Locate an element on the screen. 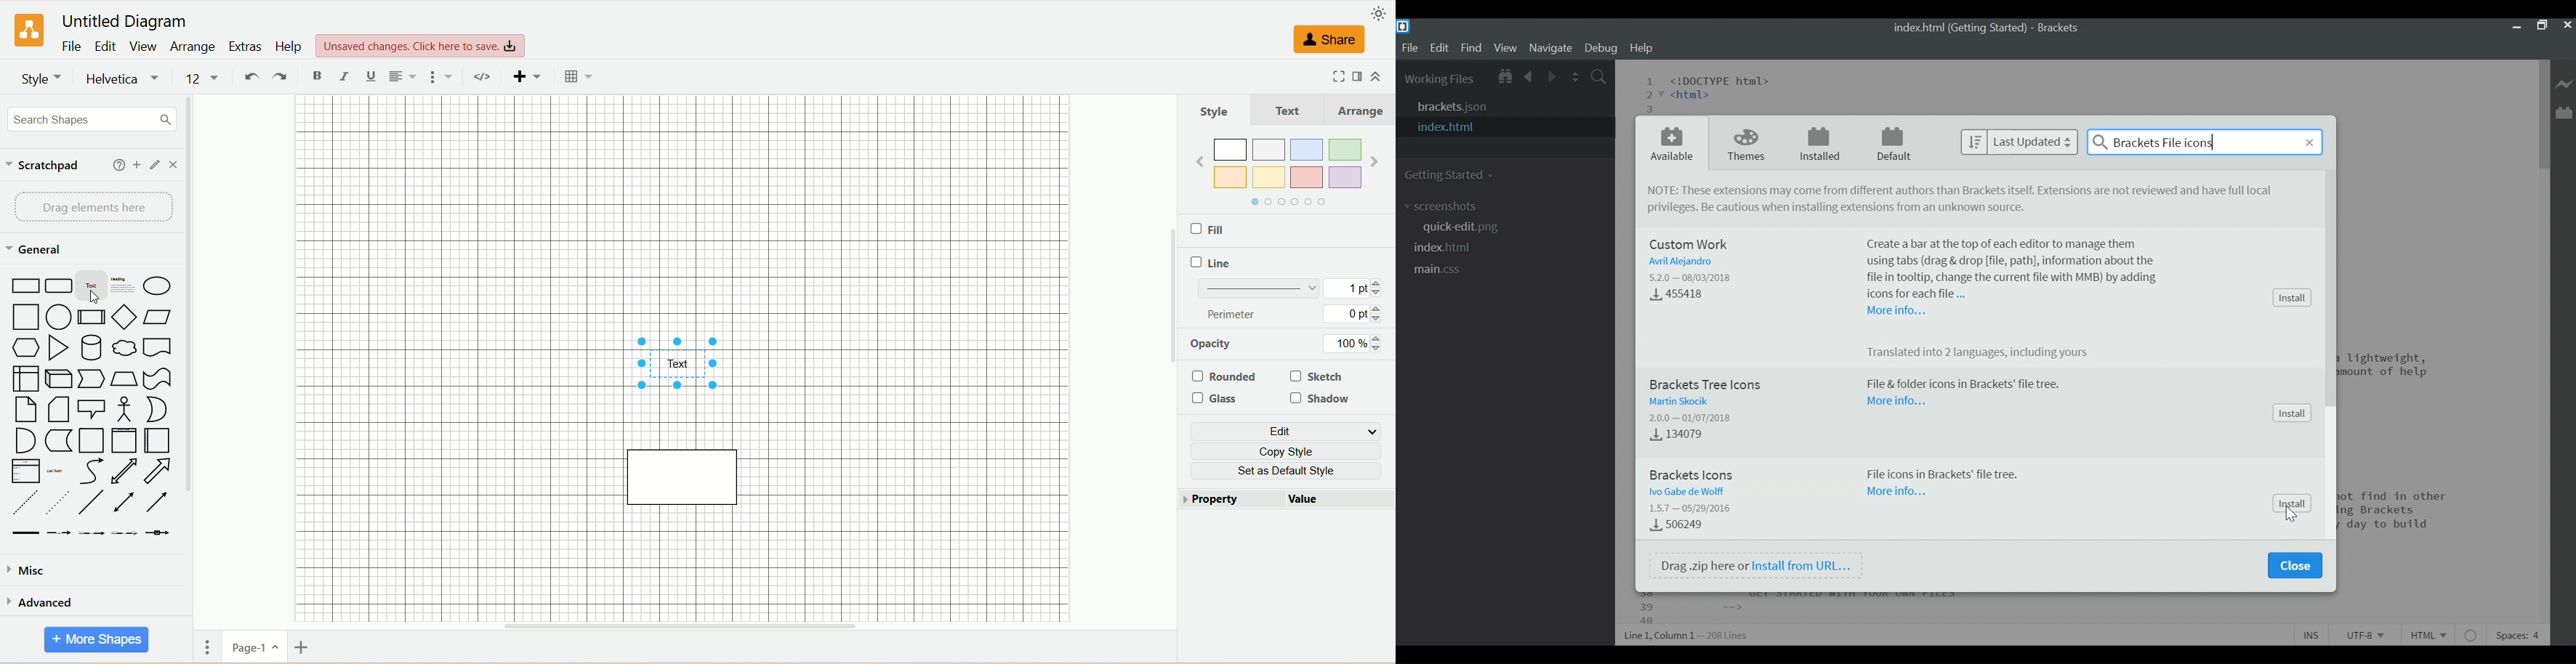 The width and height of the screenshot is (2576, 672). colors is located at coordinates (1284, 175).